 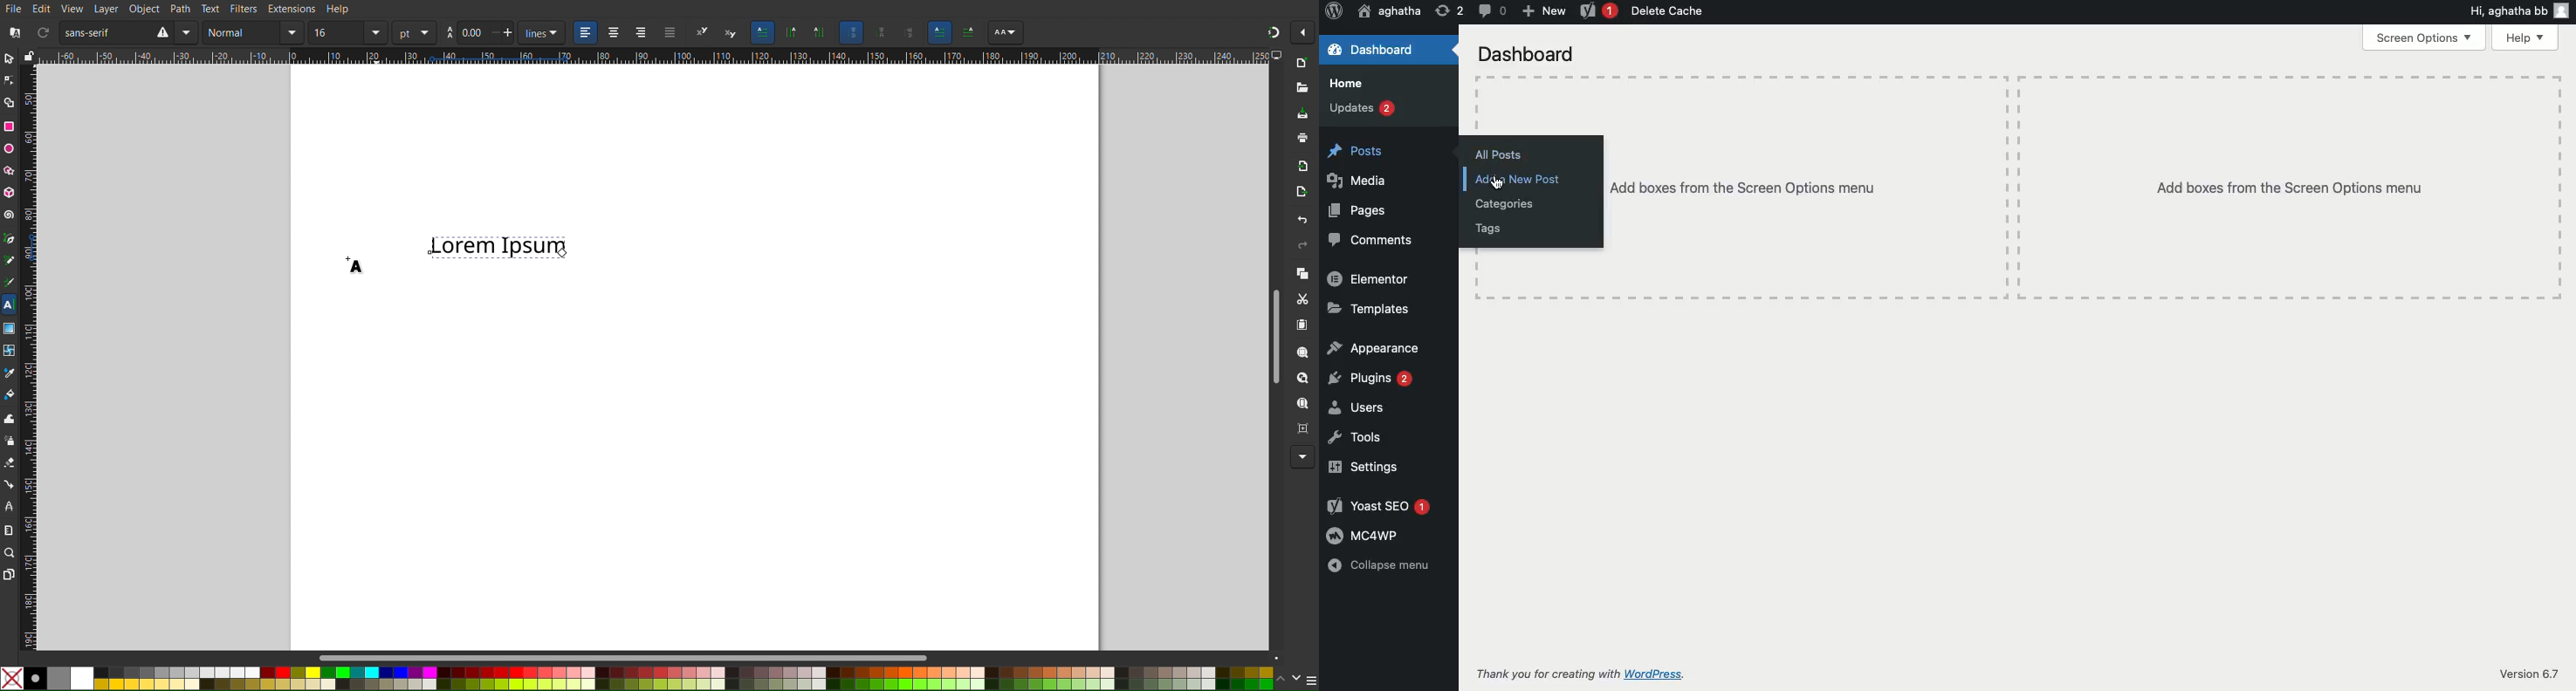 What do you see at coordinates (1300, 164) in the screenshot?
I see `Import BitMap` at bounding box center [1300, 164].